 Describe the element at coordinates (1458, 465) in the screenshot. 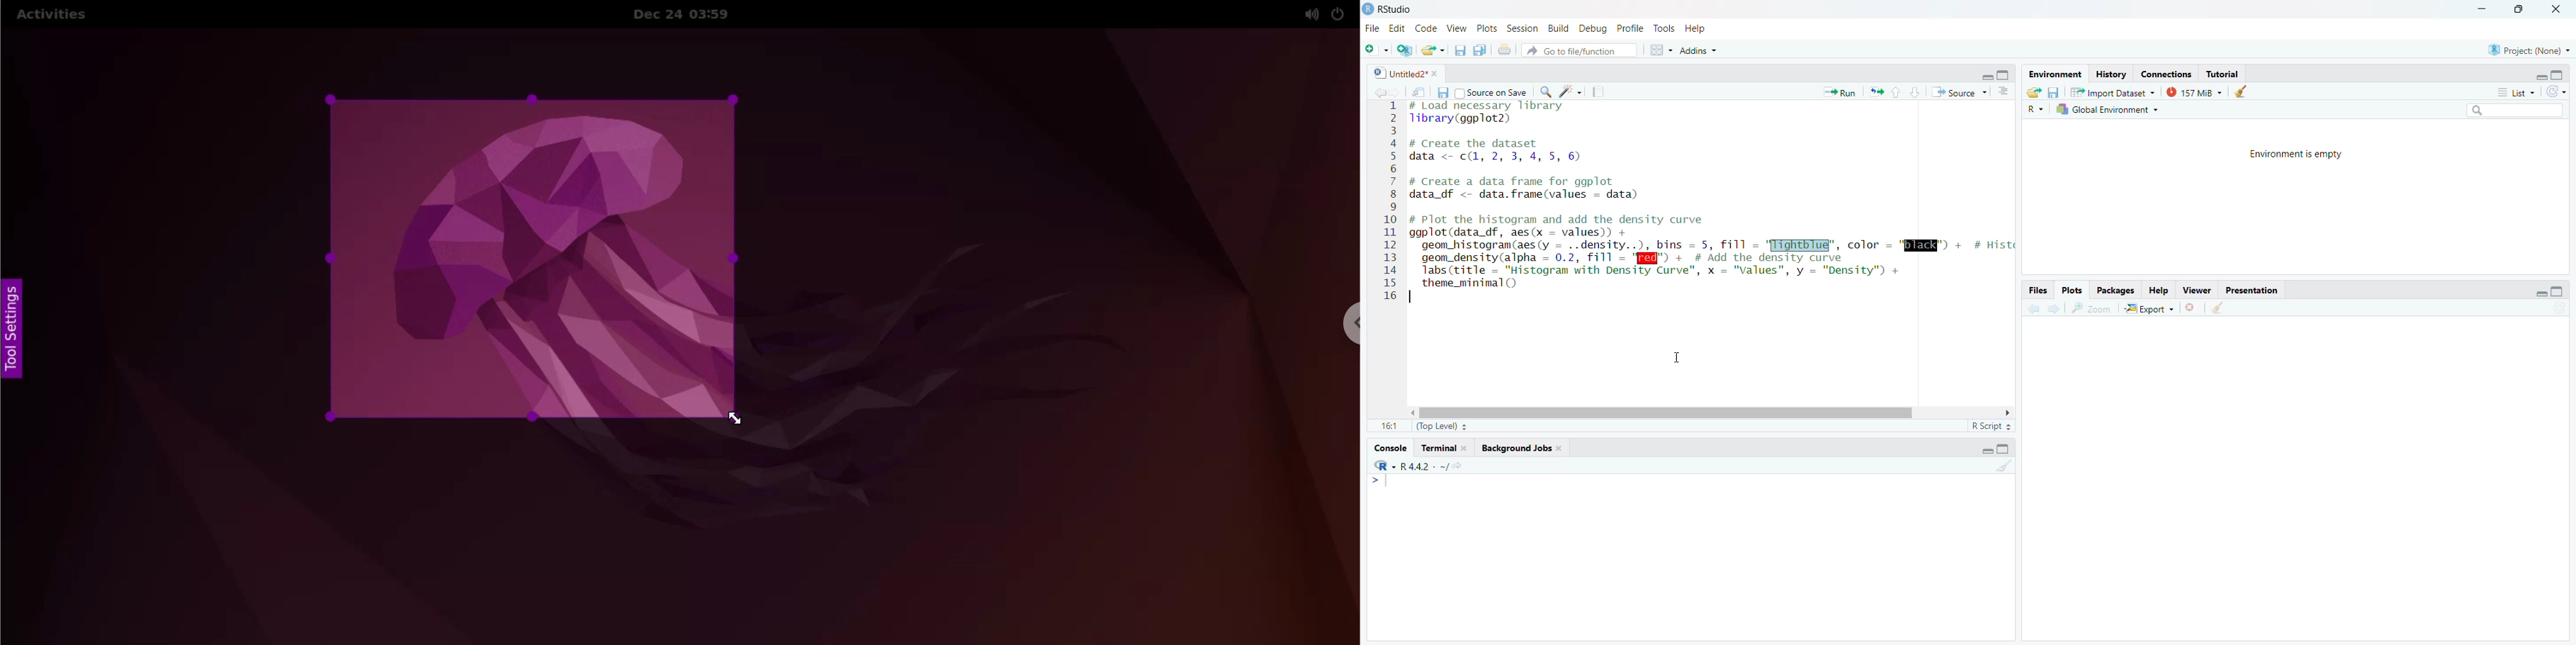

I see `view the current working directory` at that location.